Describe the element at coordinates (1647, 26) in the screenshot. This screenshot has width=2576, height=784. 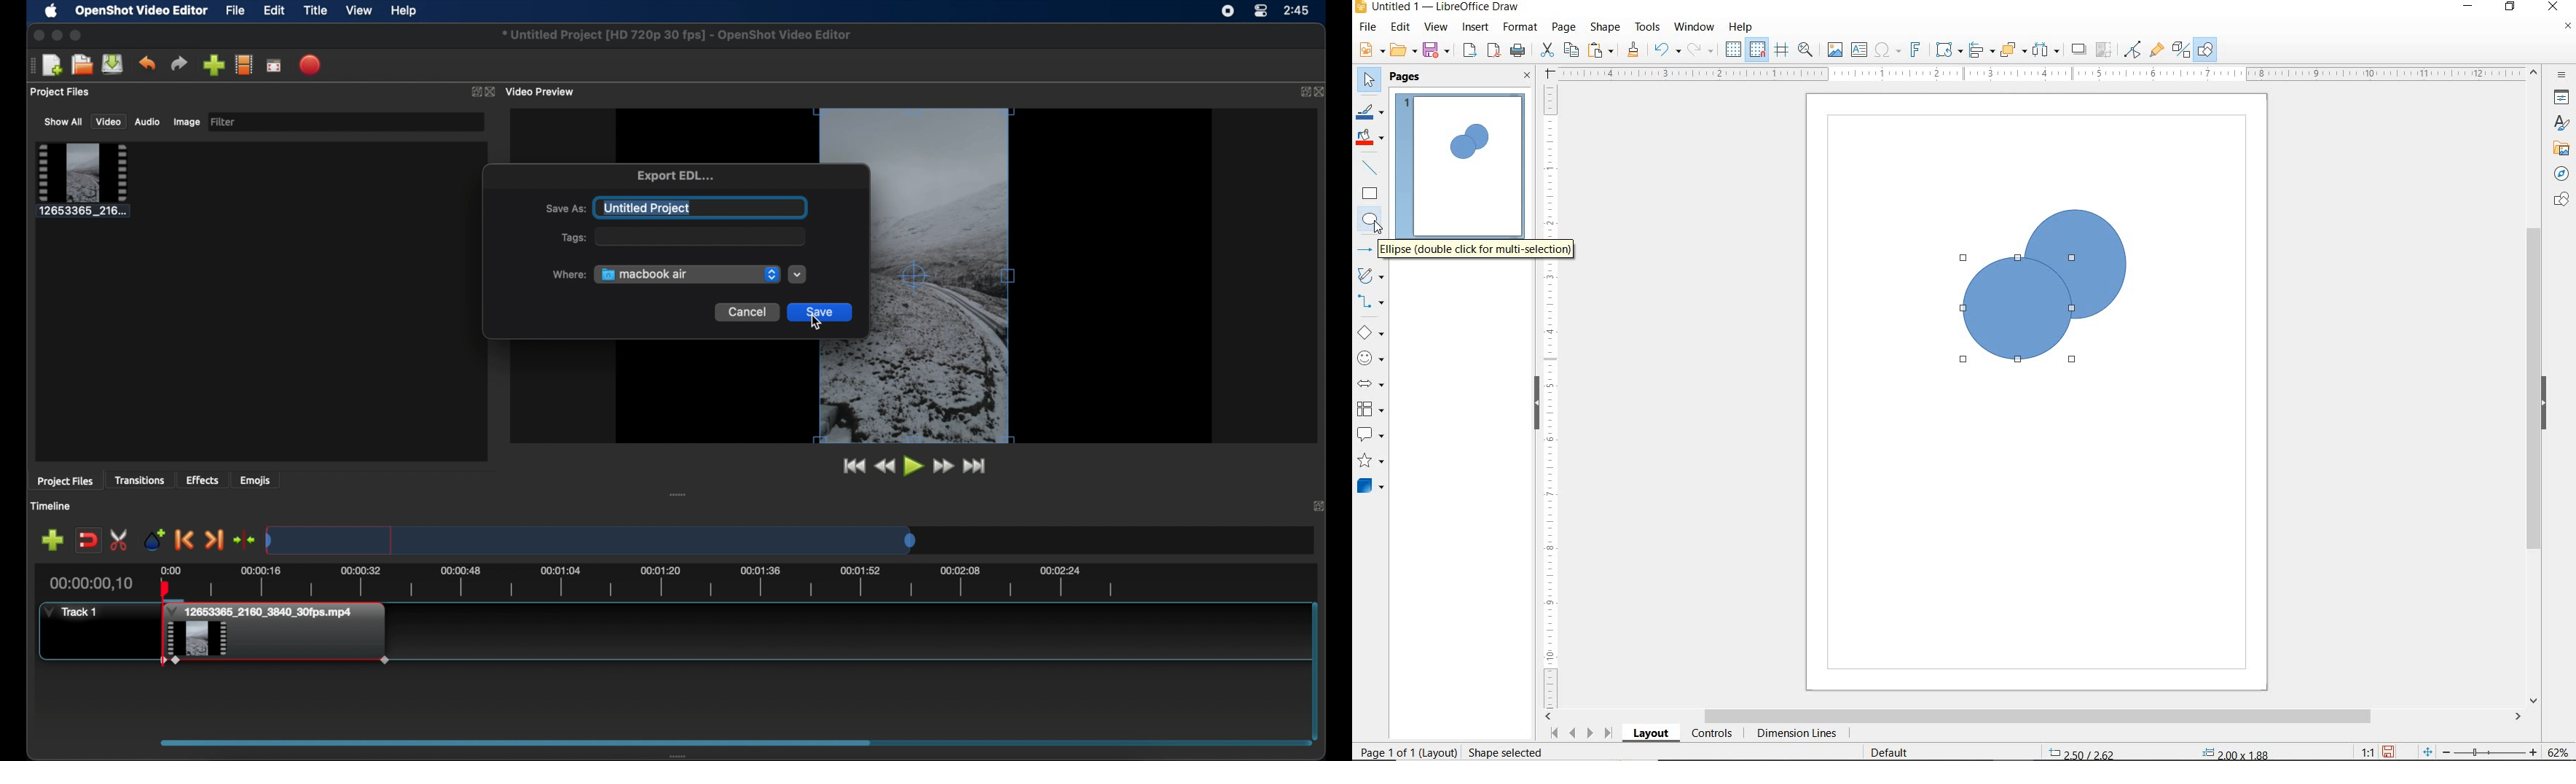
I see `TOOLS` at that location.